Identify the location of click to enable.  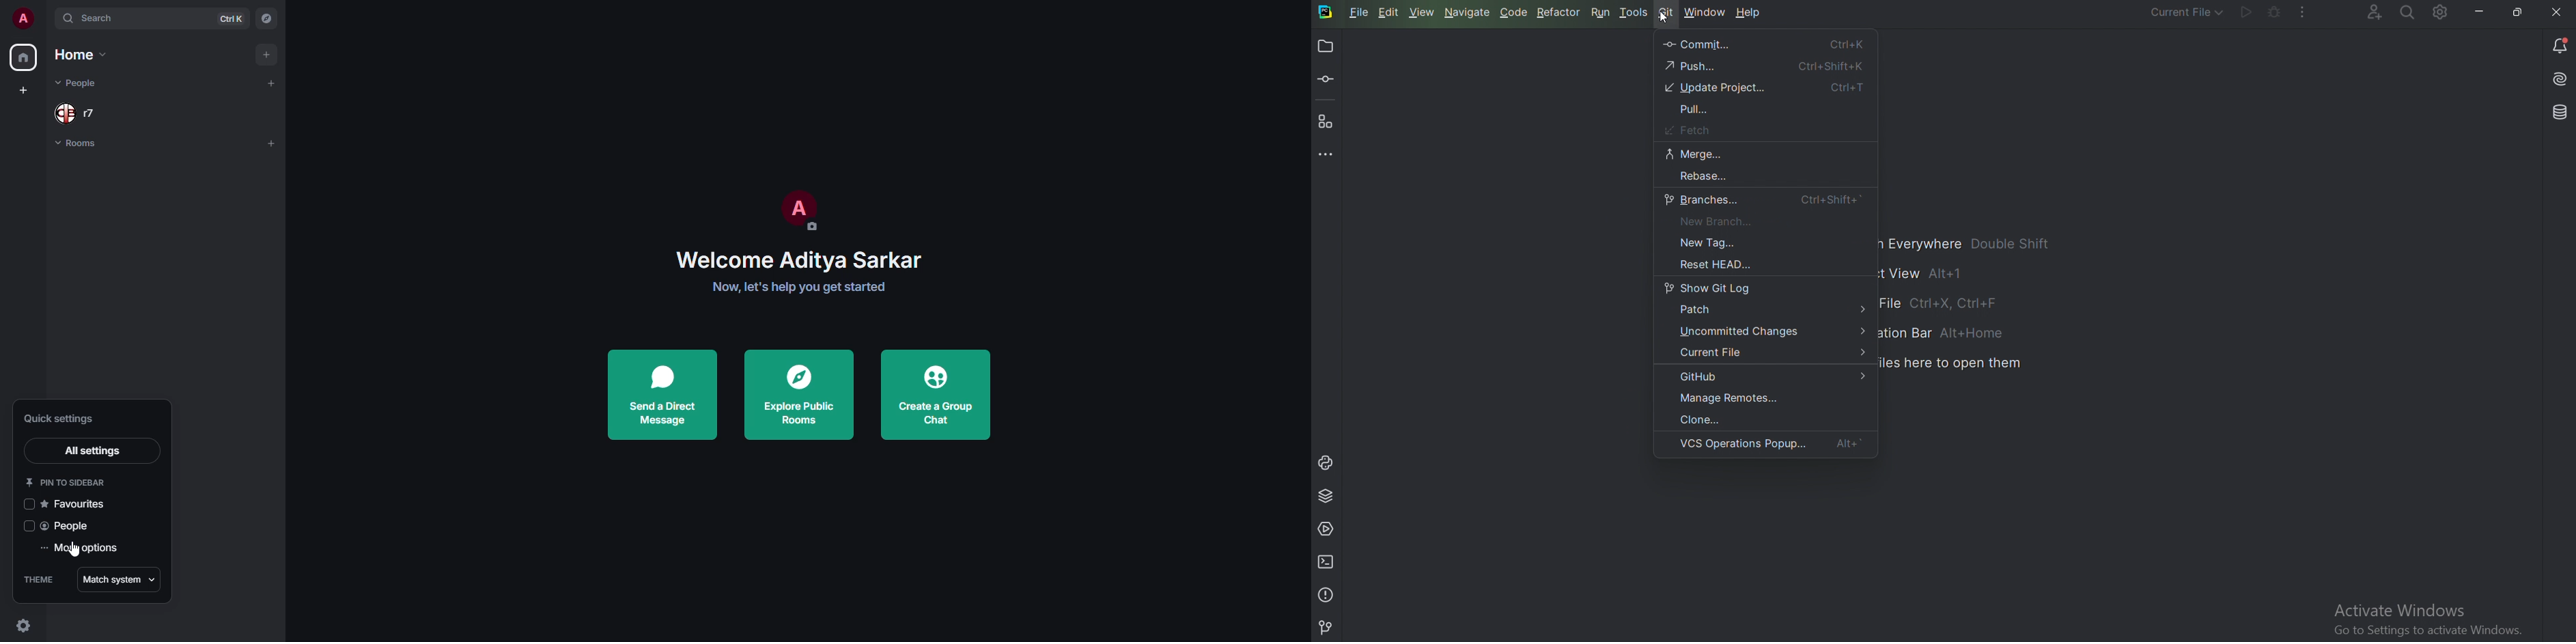
(30, 504).